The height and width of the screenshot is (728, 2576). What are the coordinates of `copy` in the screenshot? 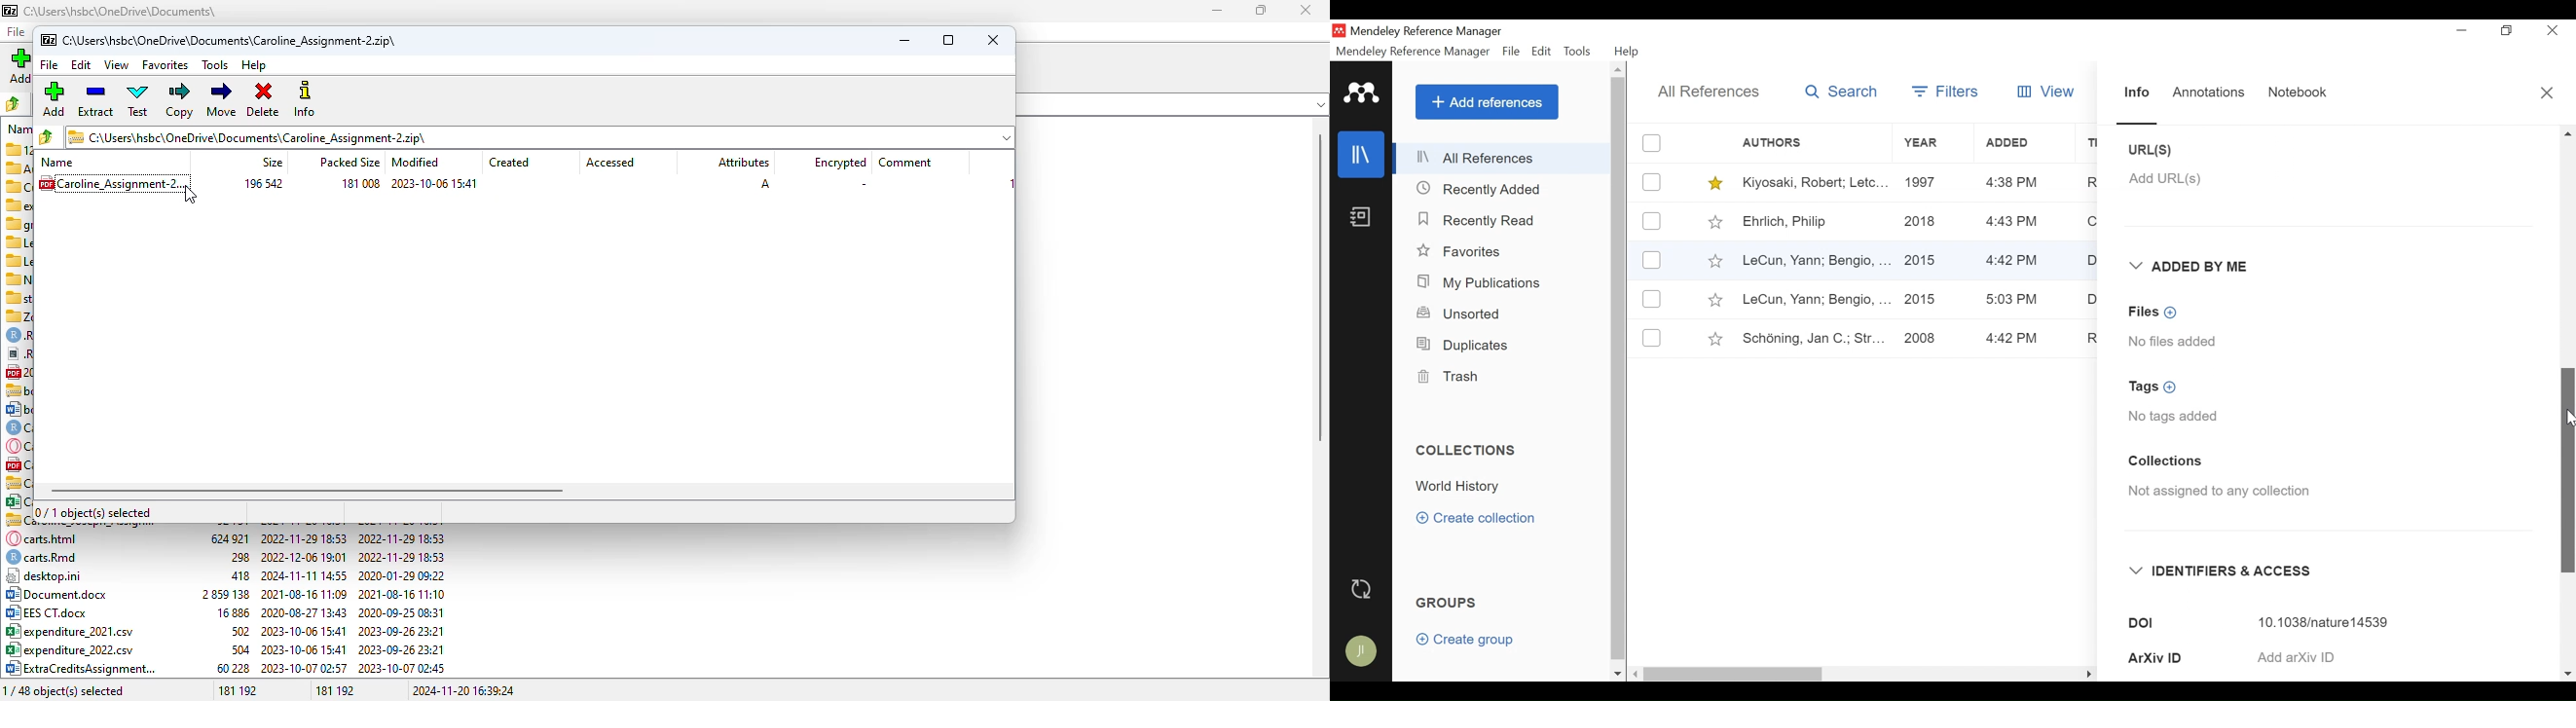 It's located at (179, 100).